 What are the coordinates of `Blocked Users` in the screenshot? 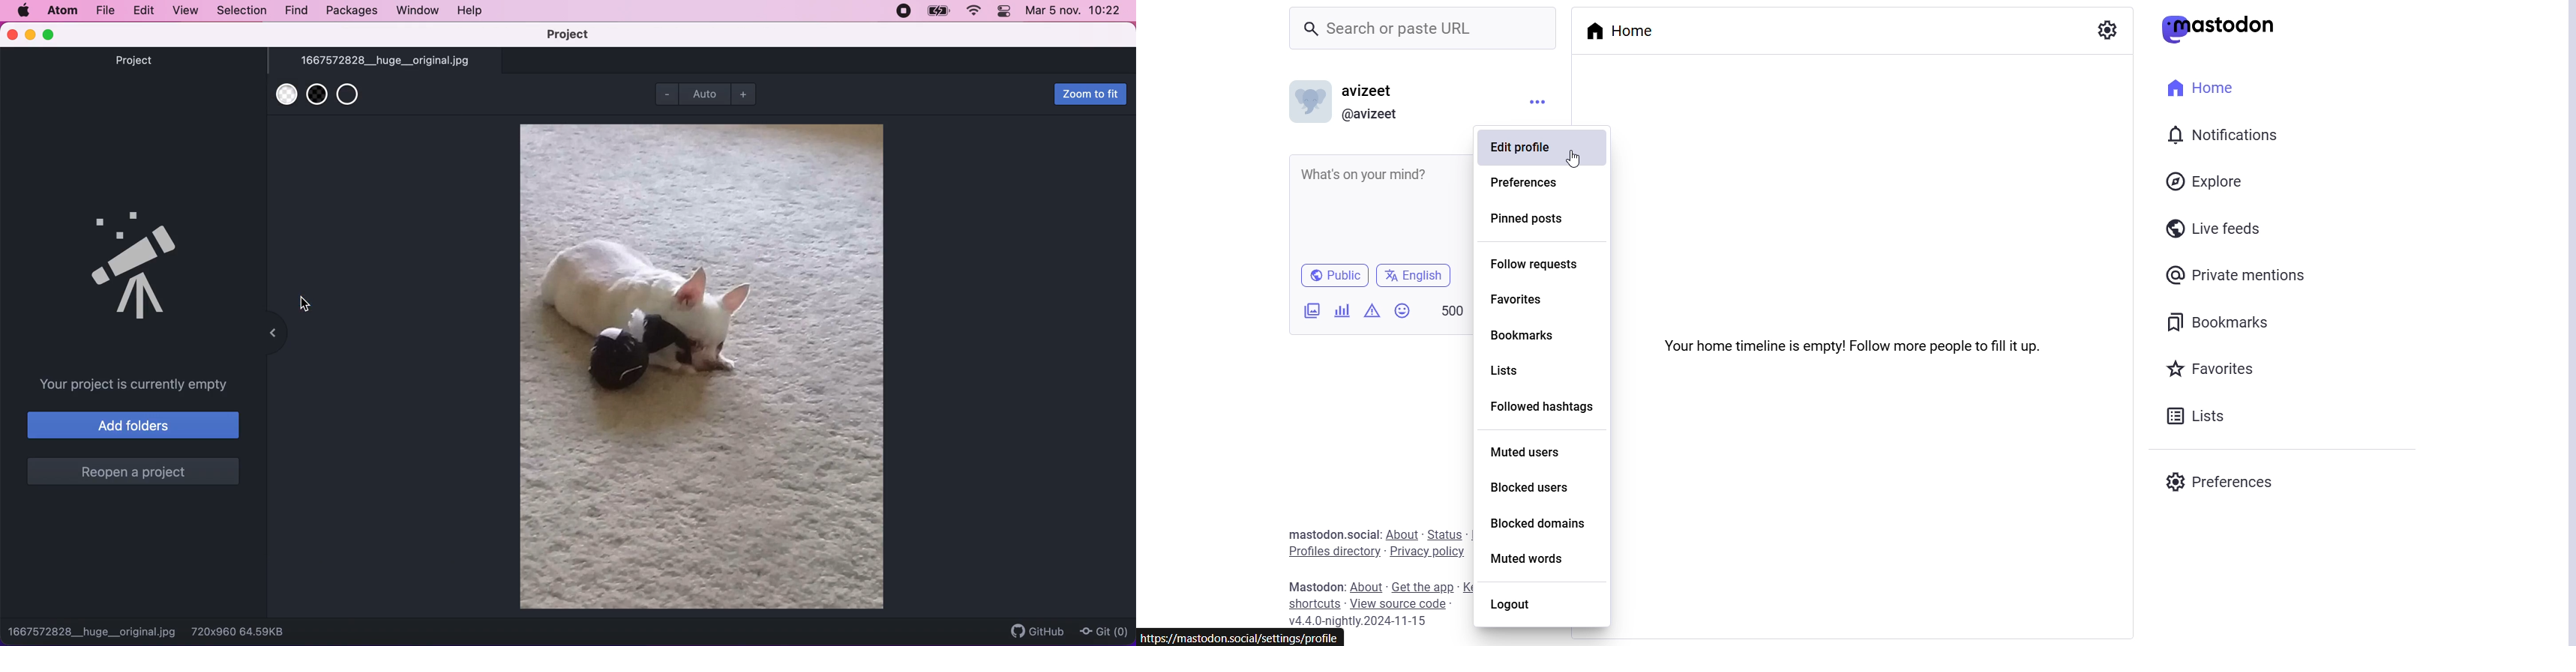 It's located at (1533, 488).